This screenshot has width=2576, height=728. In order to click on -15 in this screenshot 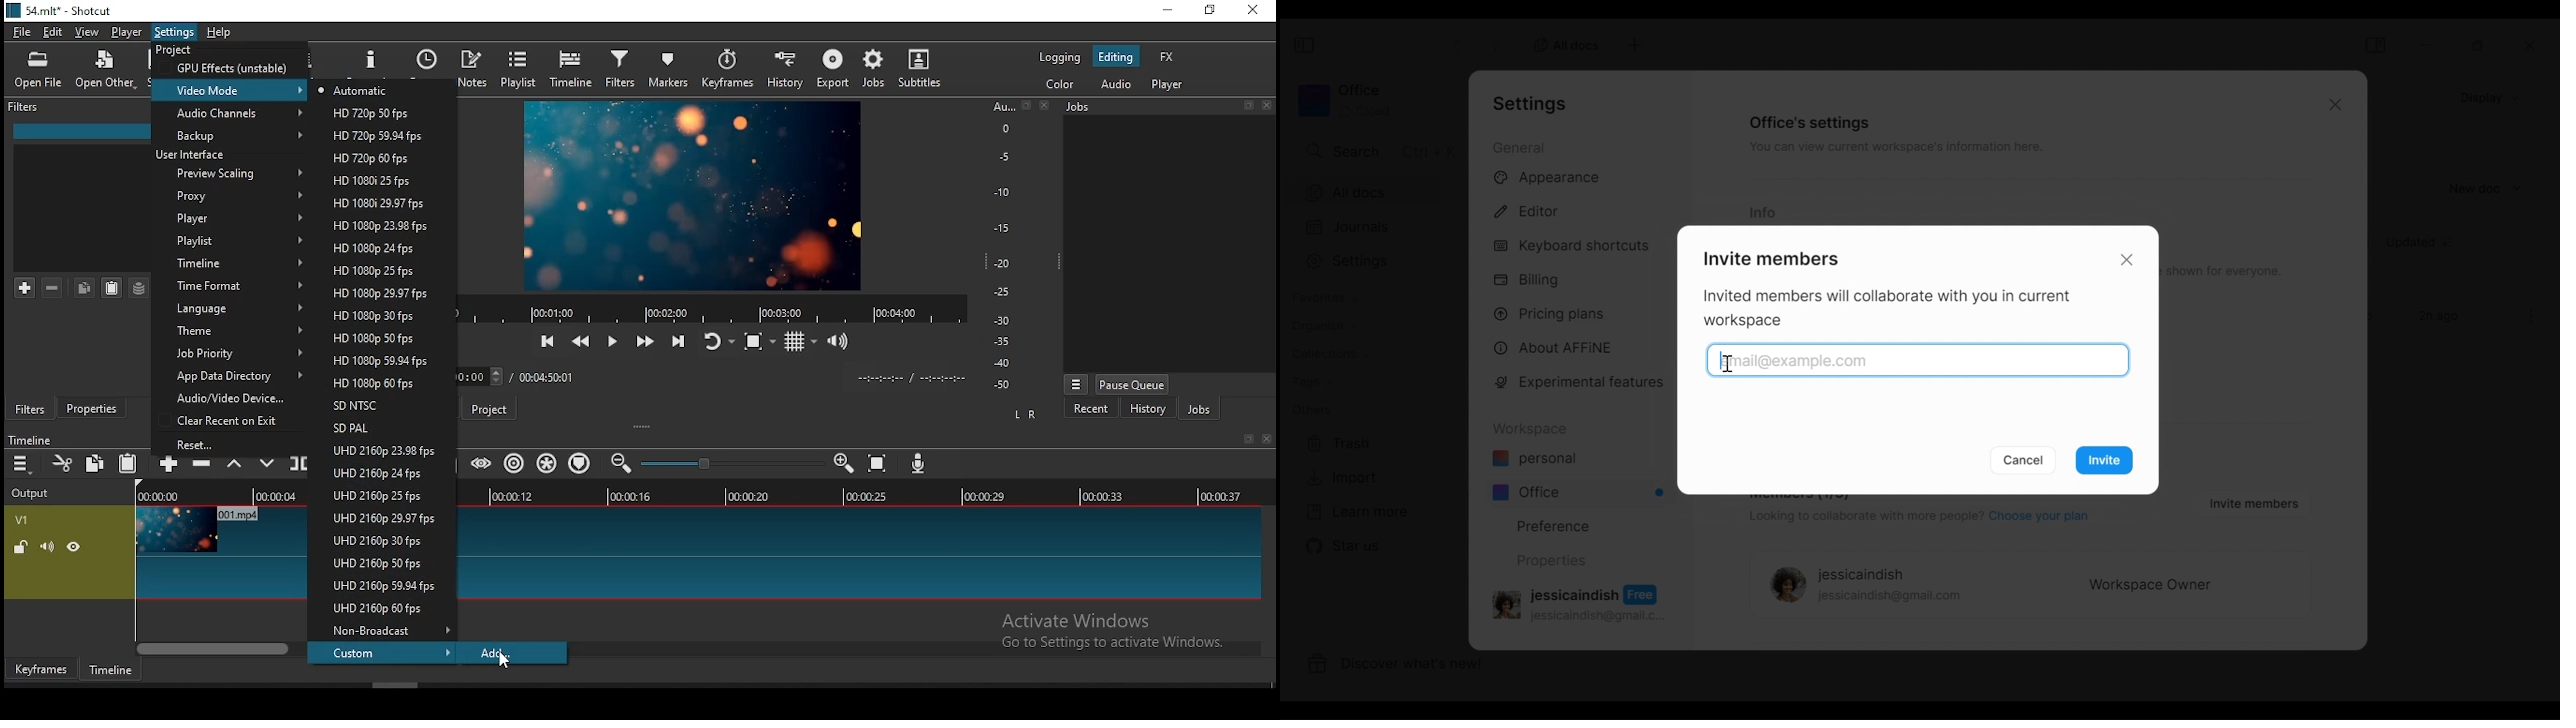, I will do `click(1000, 227)`.